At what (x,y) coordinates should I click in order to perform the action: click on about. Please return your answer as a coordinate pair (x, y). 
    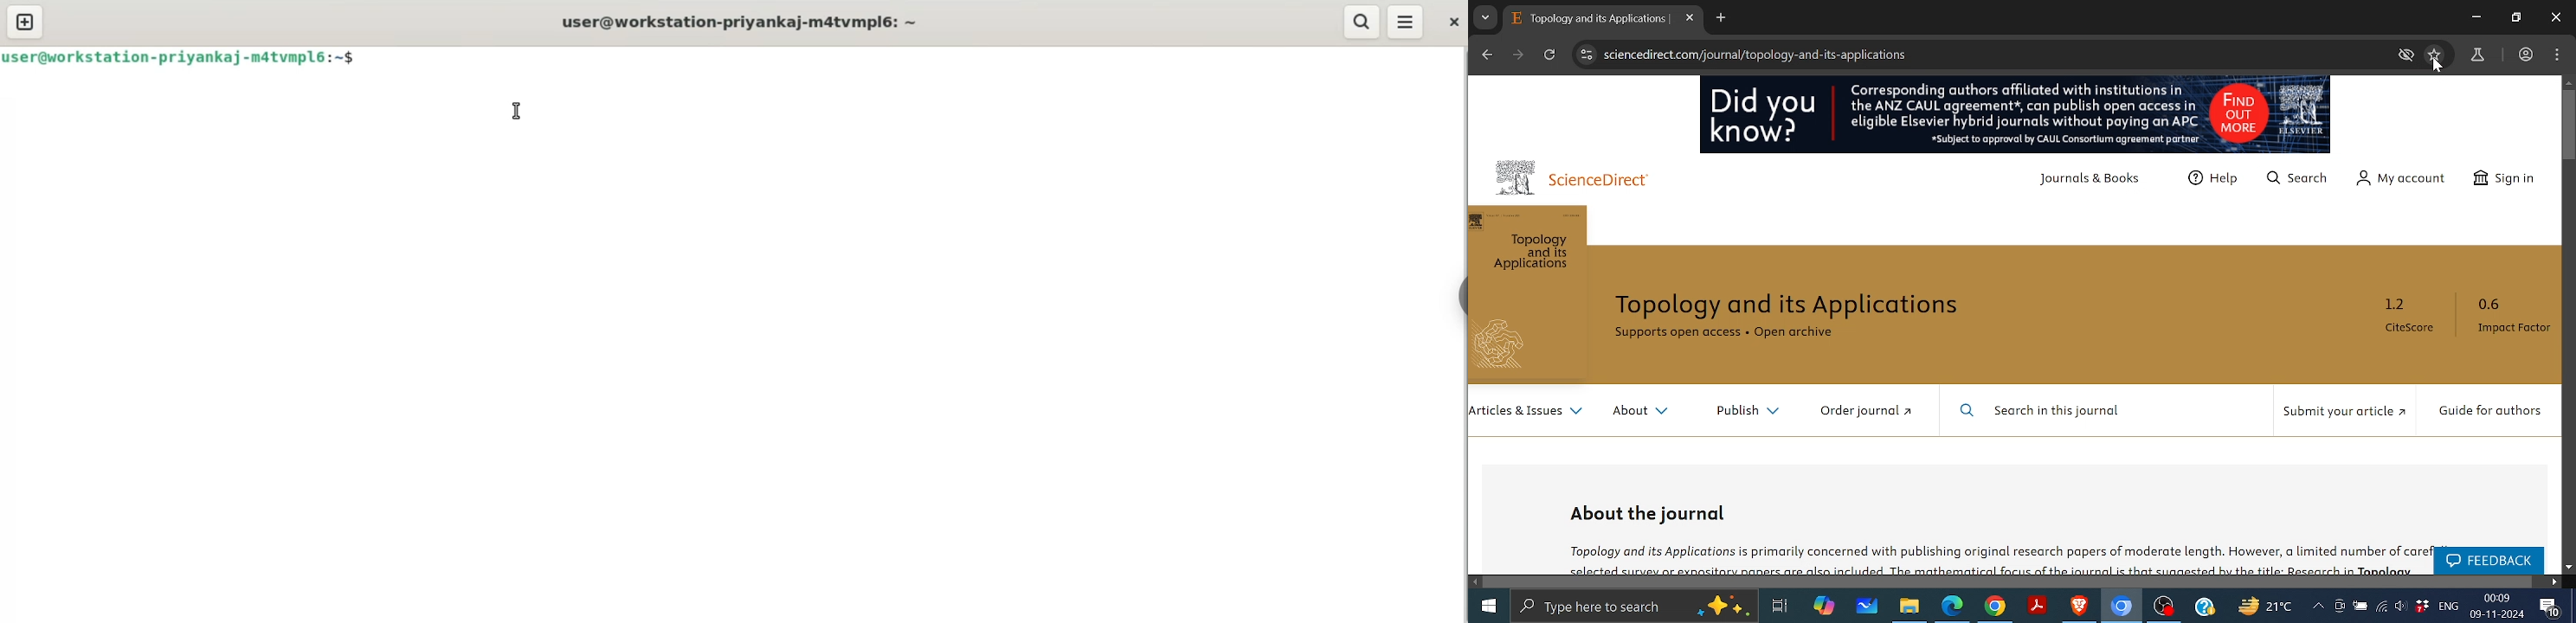
    Looking at the image, I should click on (1641, 414).